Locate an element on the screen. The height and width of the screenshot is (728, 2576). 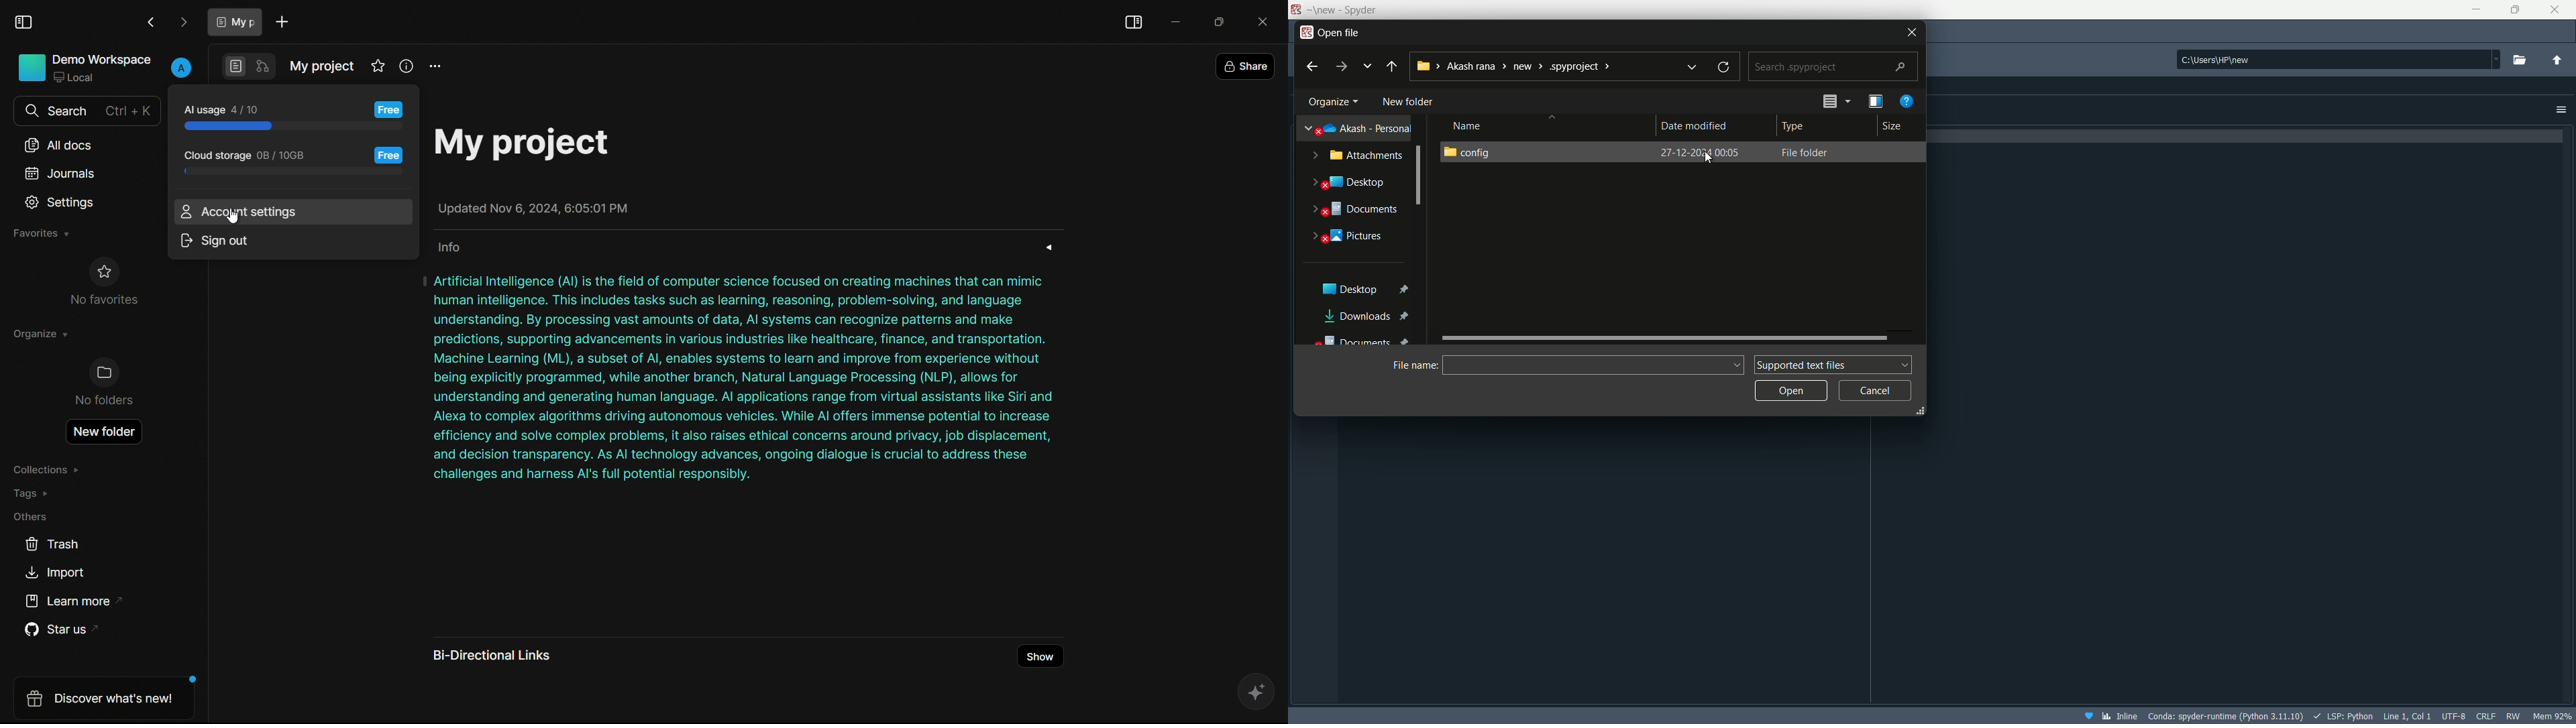
toggle sidebar is located at coordinates (25, 23).